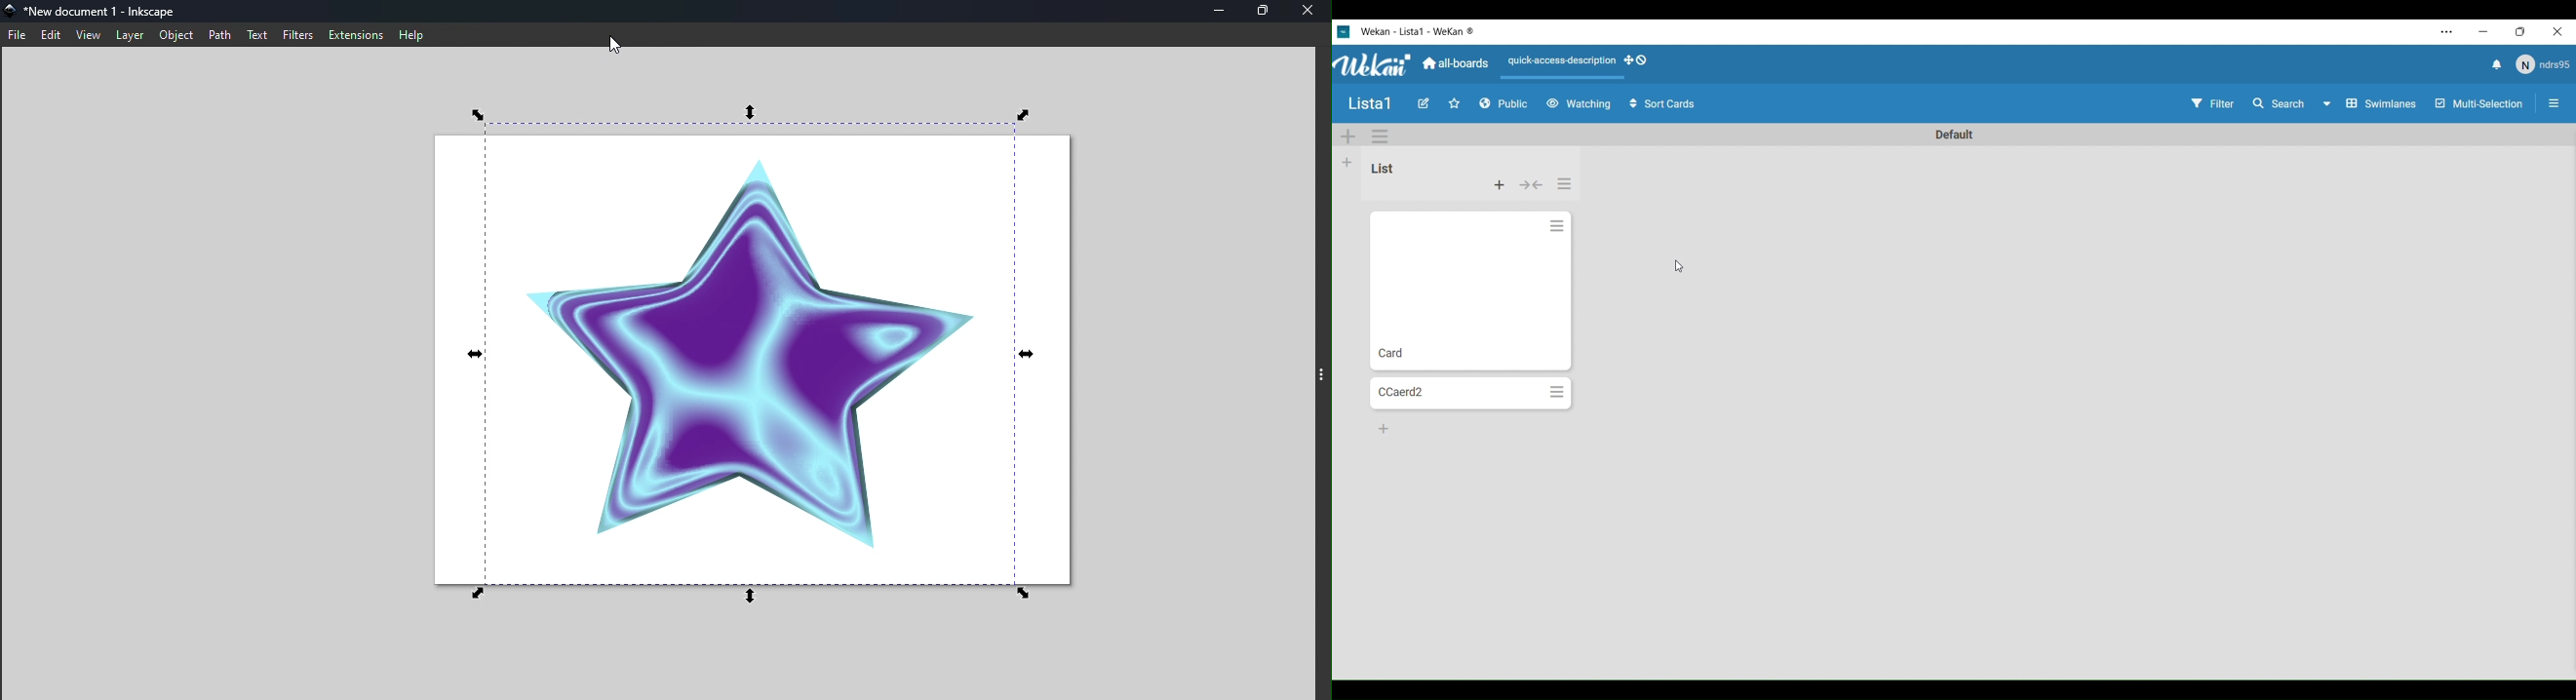 This screenshot has width=2576, height=700. I want to click on Extensions, so click(351, 33).